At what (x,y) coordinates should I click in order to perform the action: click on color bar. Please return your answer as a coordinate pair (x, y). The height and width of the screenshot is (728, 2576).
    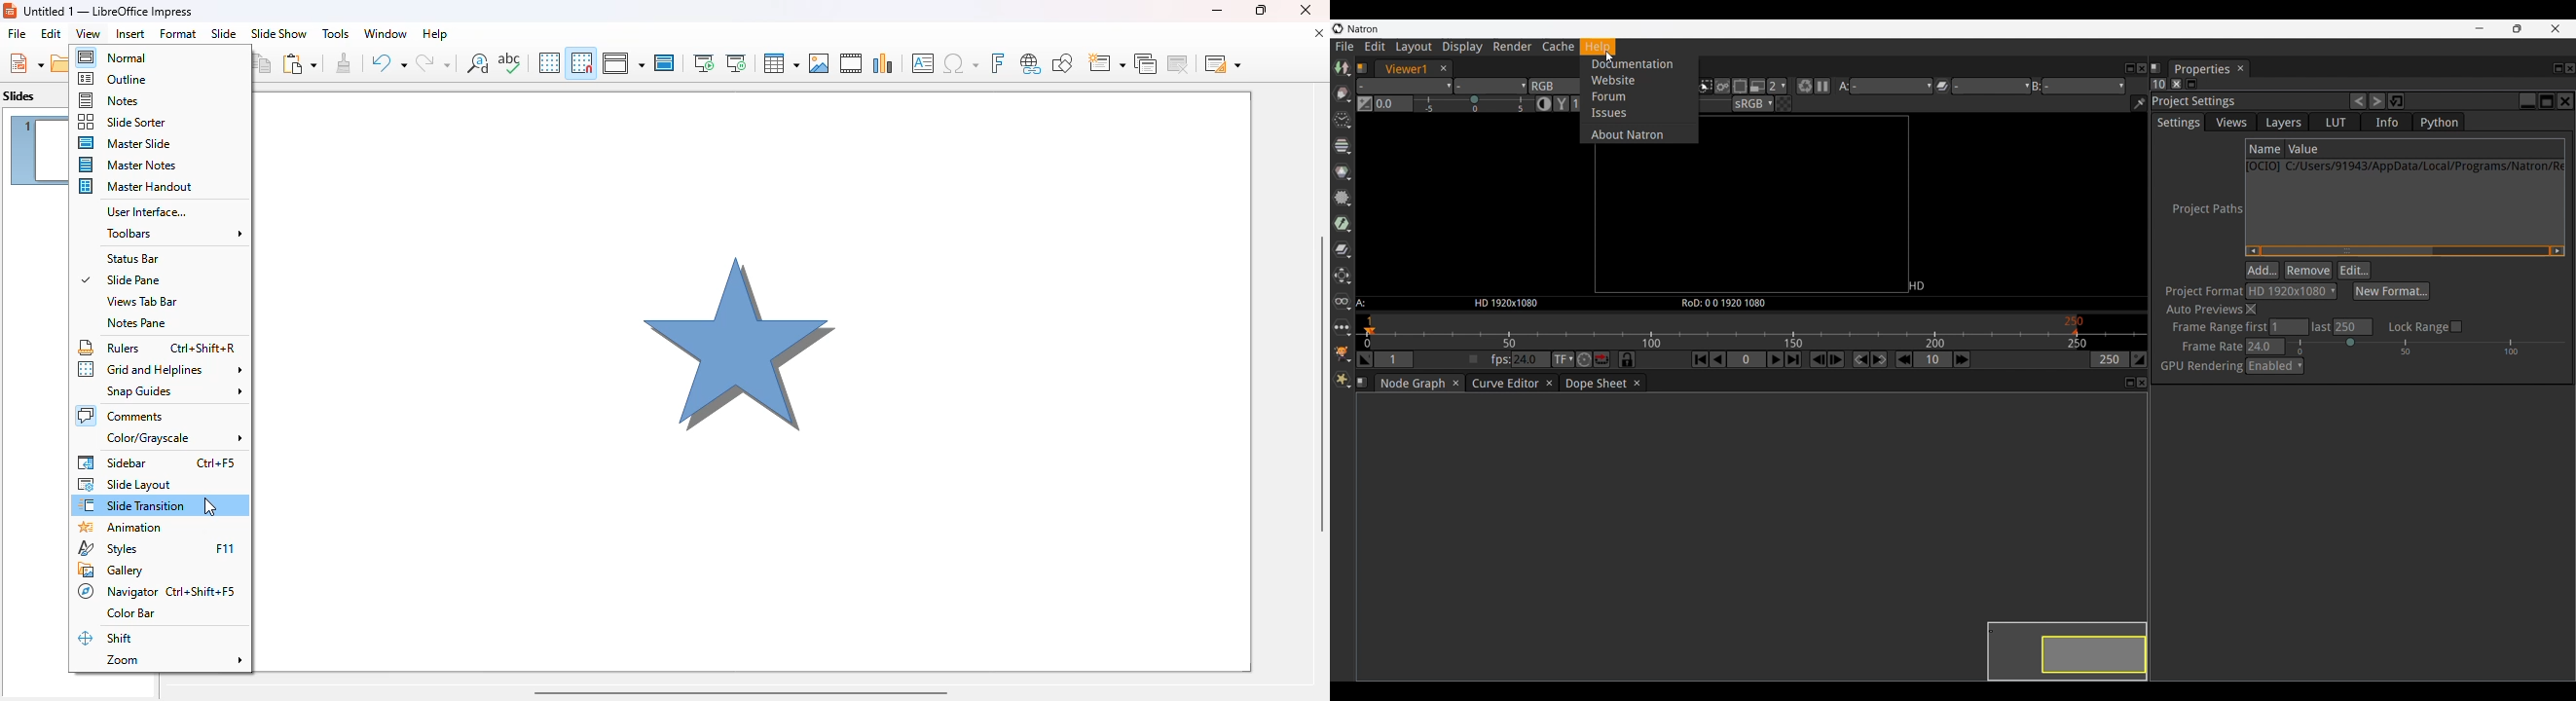
    Looking at the image, I should click on (131, 612).